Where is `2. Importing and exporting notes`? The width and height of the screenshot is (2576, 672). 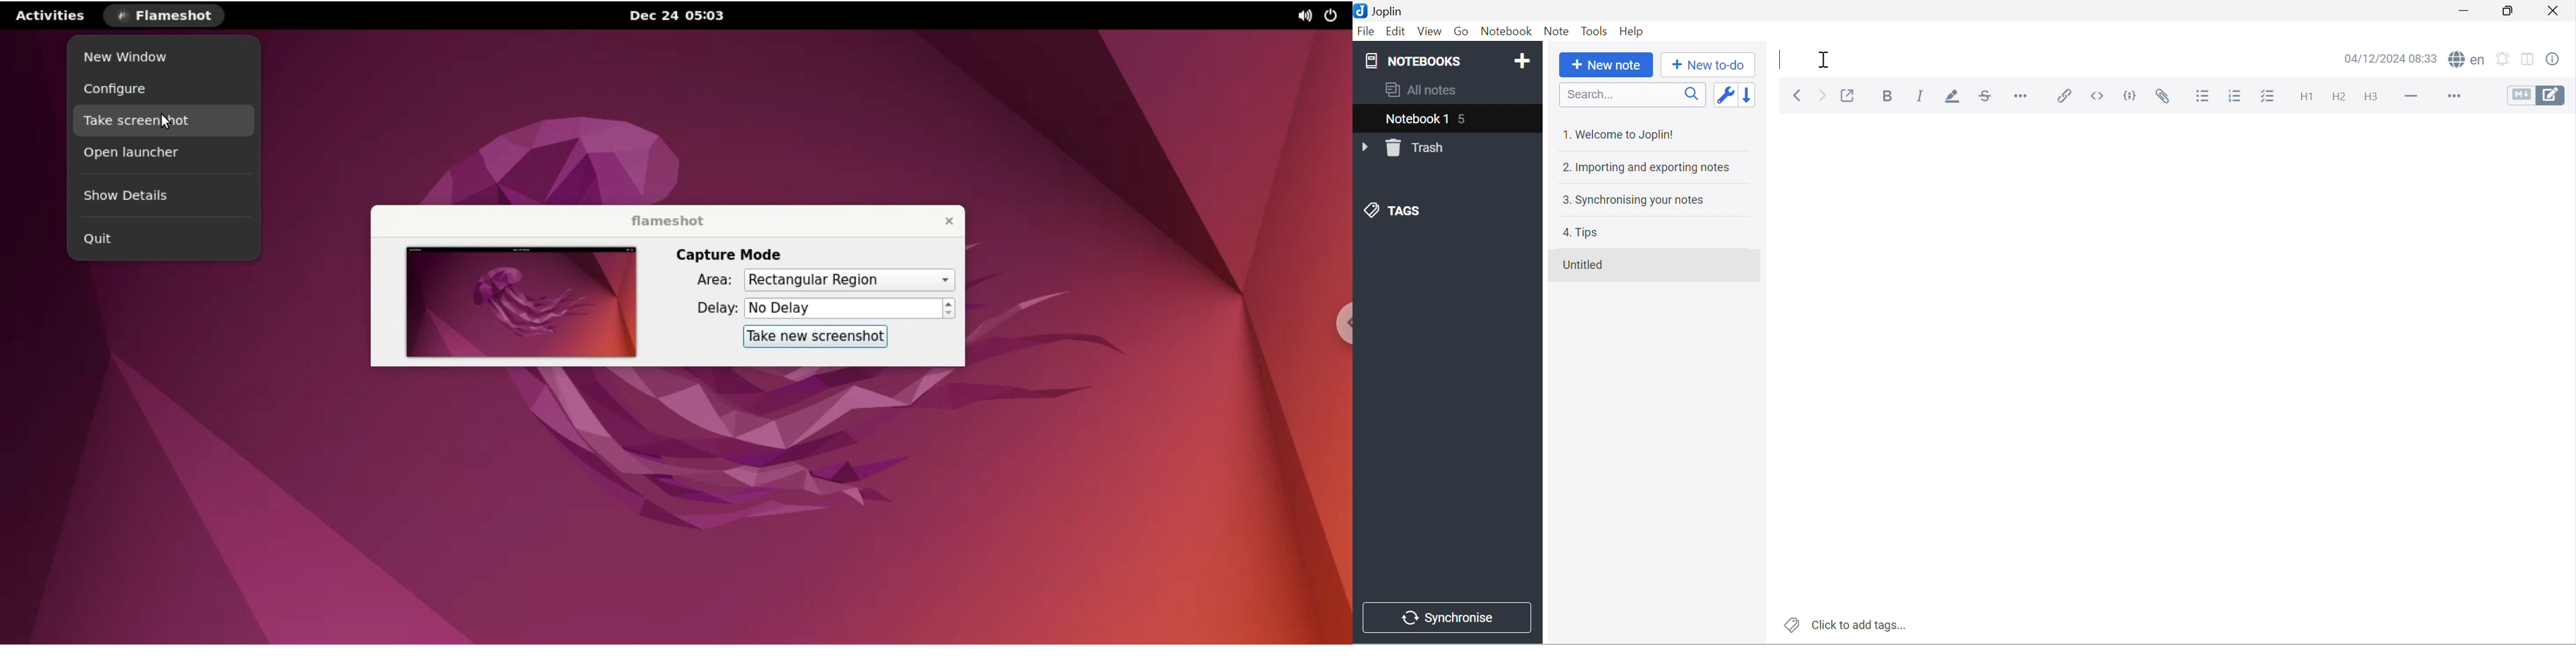
2. Importing and exporting notes is located at coordinates (1649, 169).